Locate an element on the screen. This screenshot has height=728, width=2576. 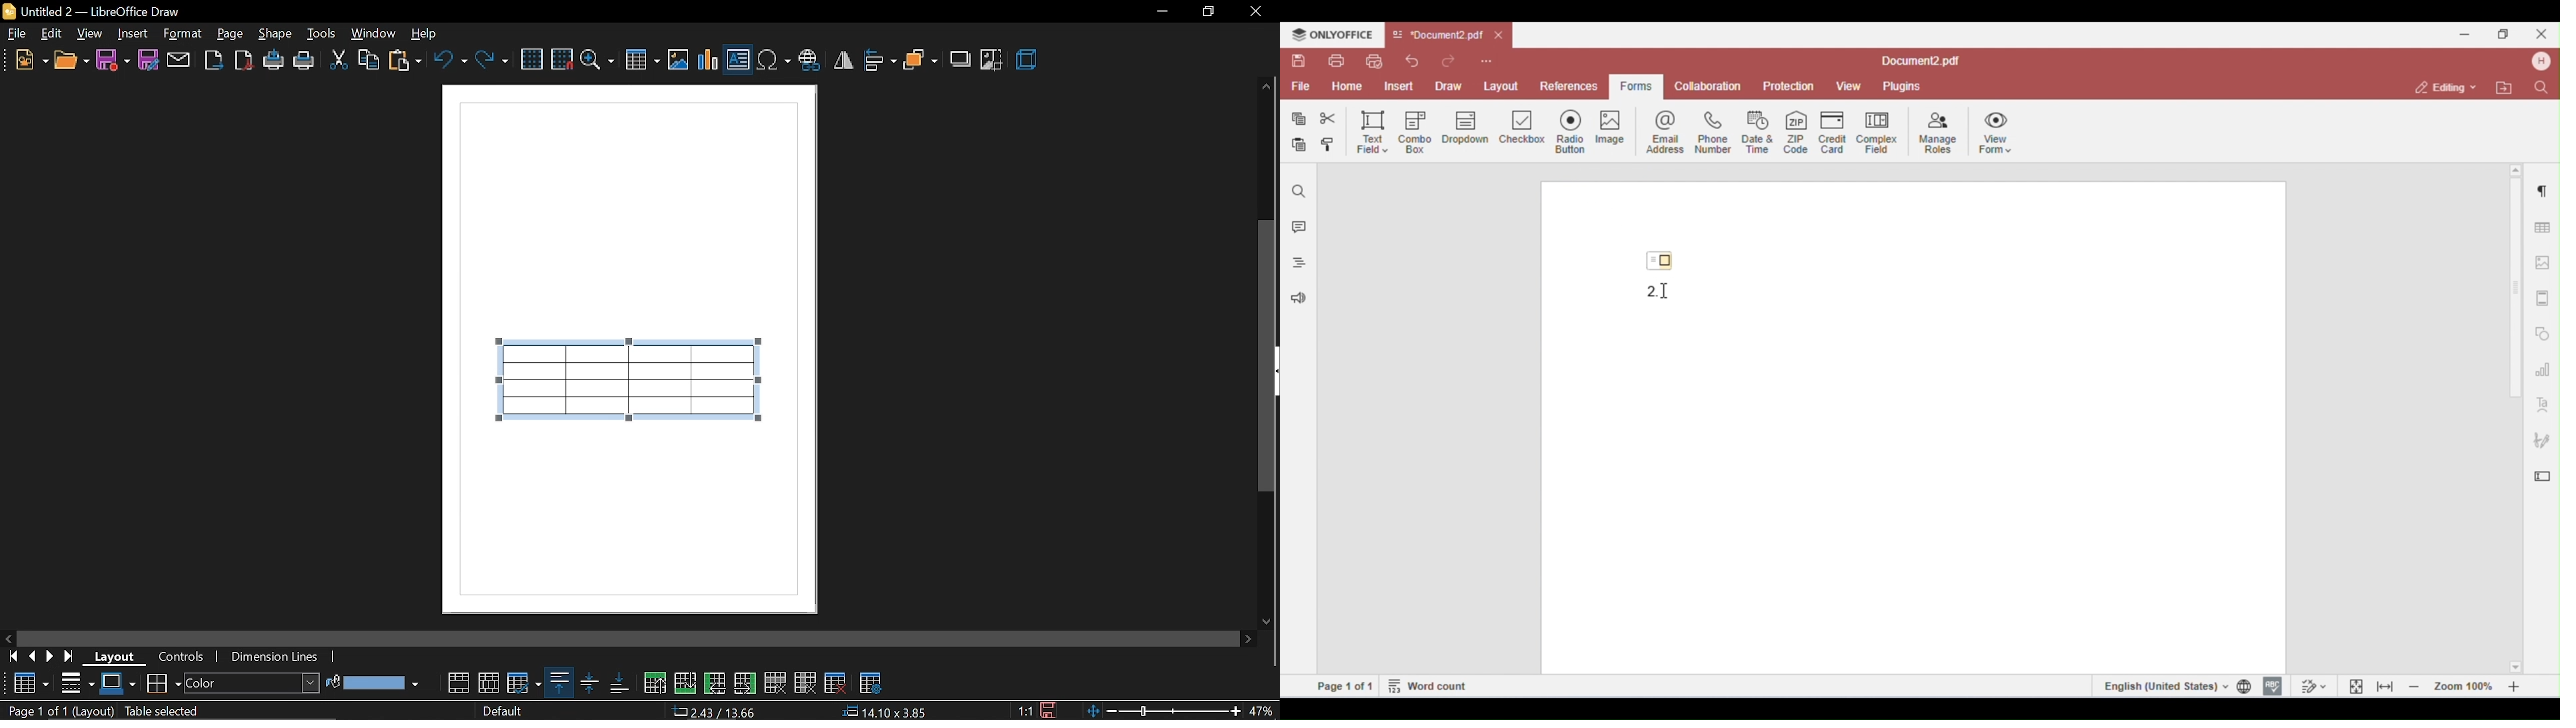
edit is located at coordinates (50, 32).